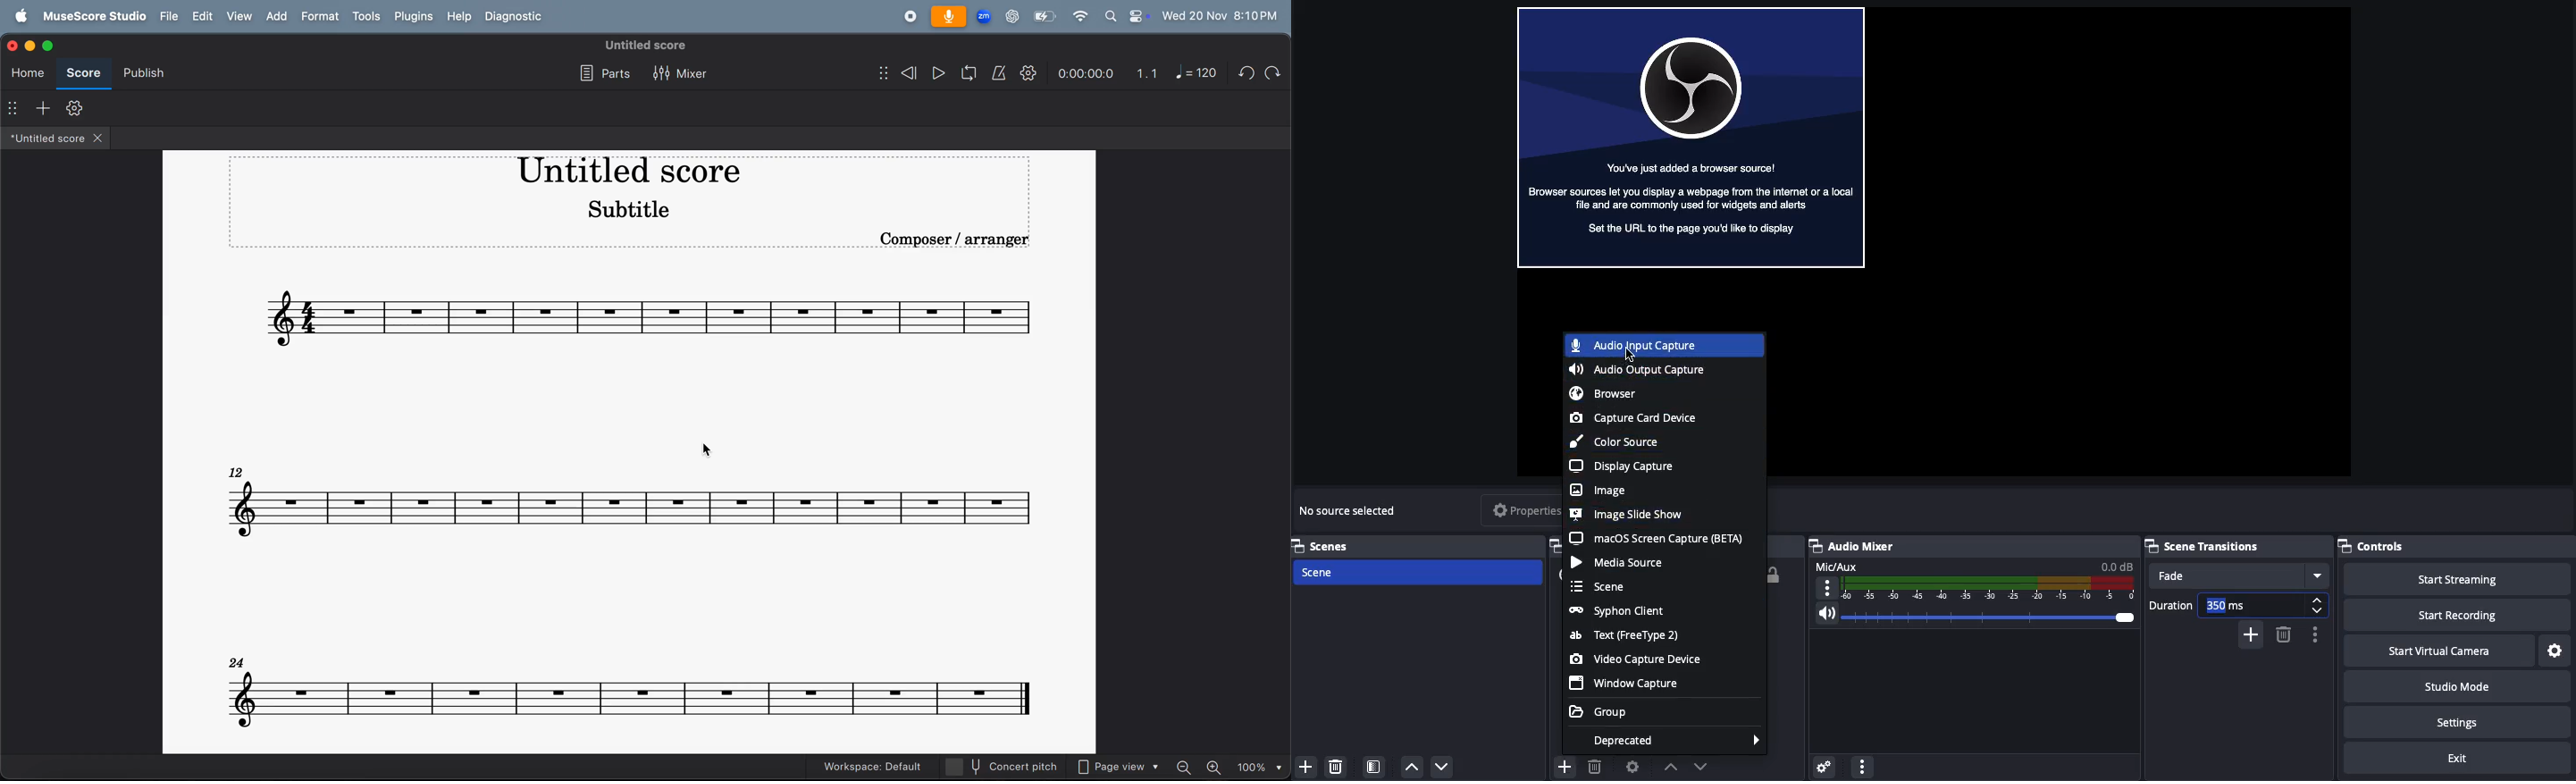 This screenshot has height=784, width=2576. What do you see at coordinates (1079, 16) in the screenshot?
I see `wifi` at bounding box center [1079, 16].